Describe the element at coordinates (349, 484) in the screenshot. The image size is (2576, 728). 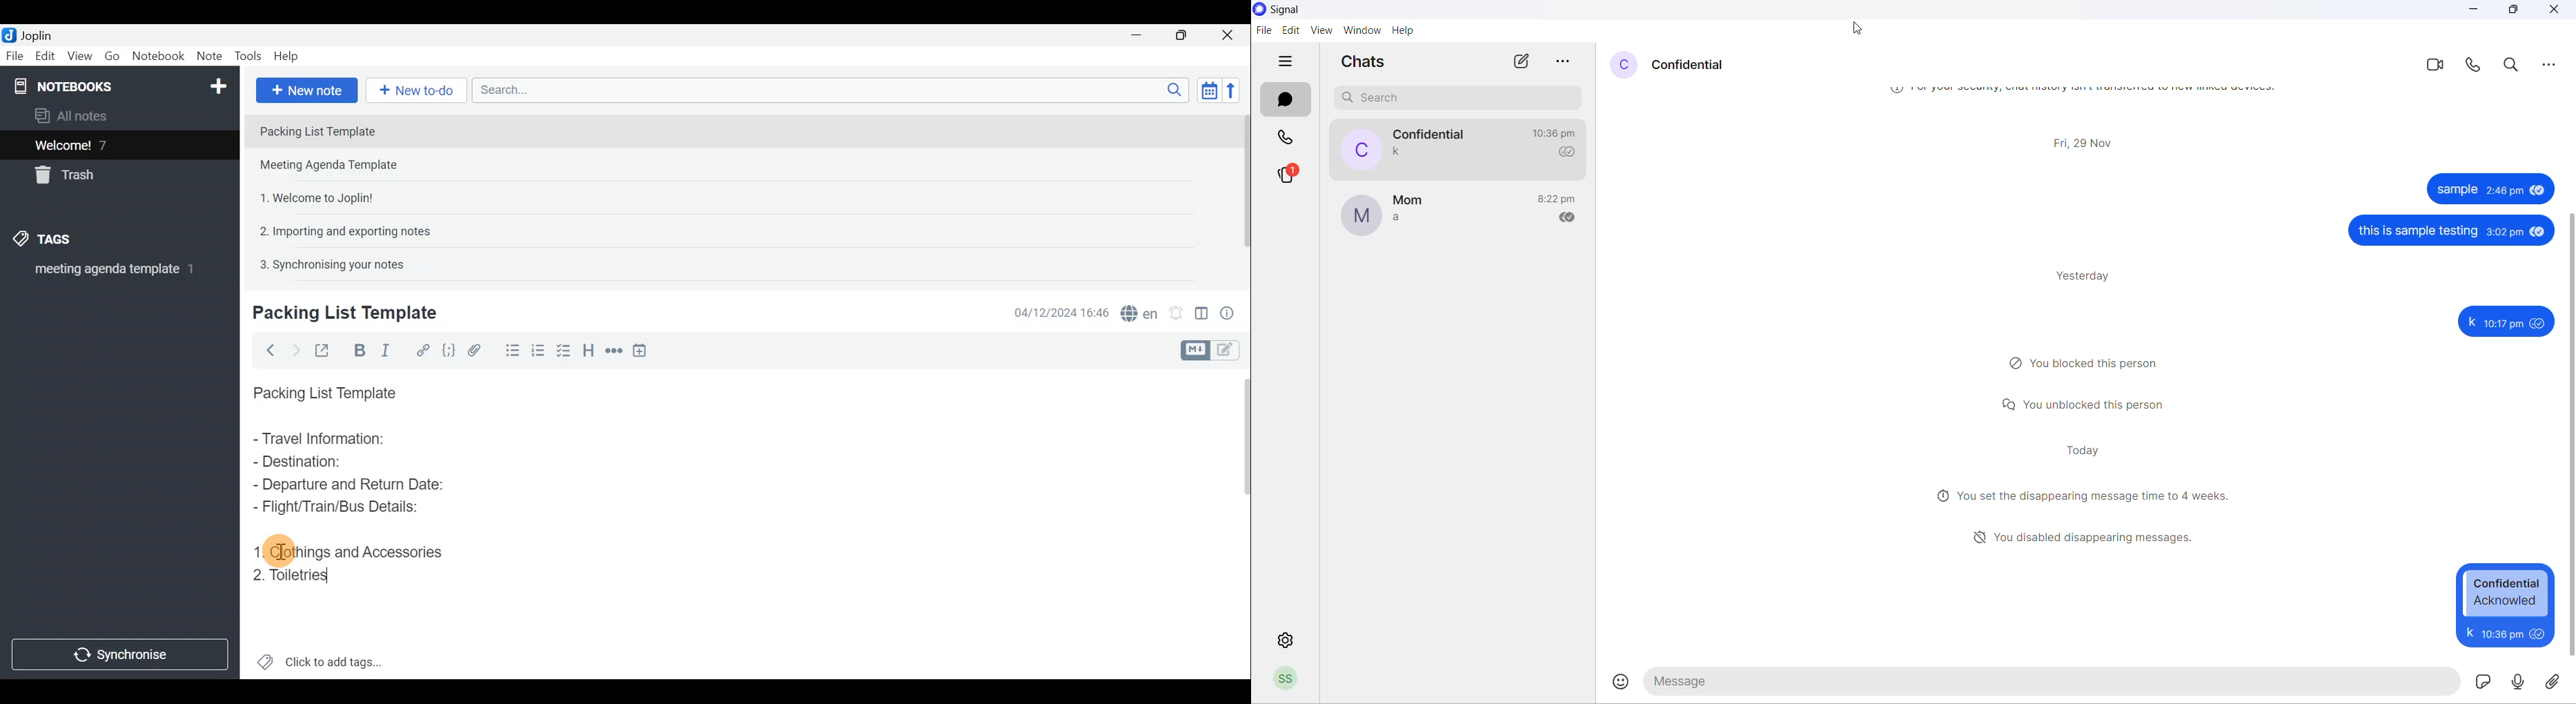
I see `Departure and Return Date:` at that location.